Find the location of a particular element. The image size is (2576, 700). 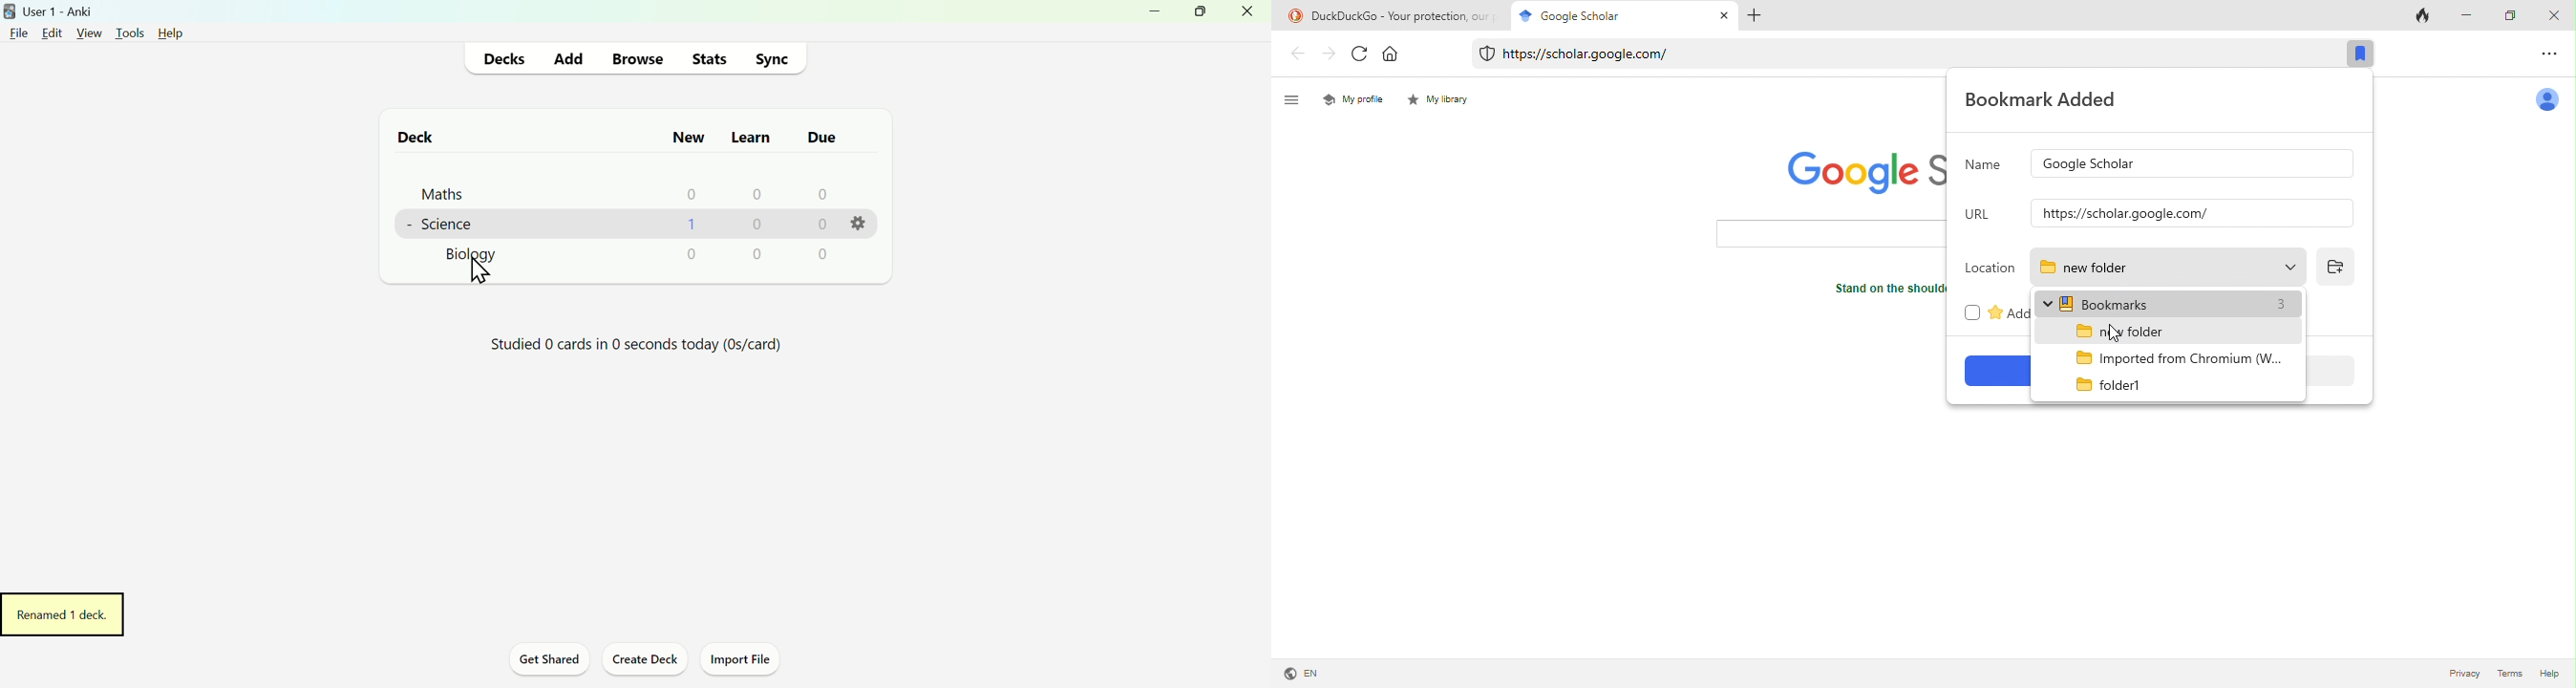

privacy is located at coordinates (2464, 676).